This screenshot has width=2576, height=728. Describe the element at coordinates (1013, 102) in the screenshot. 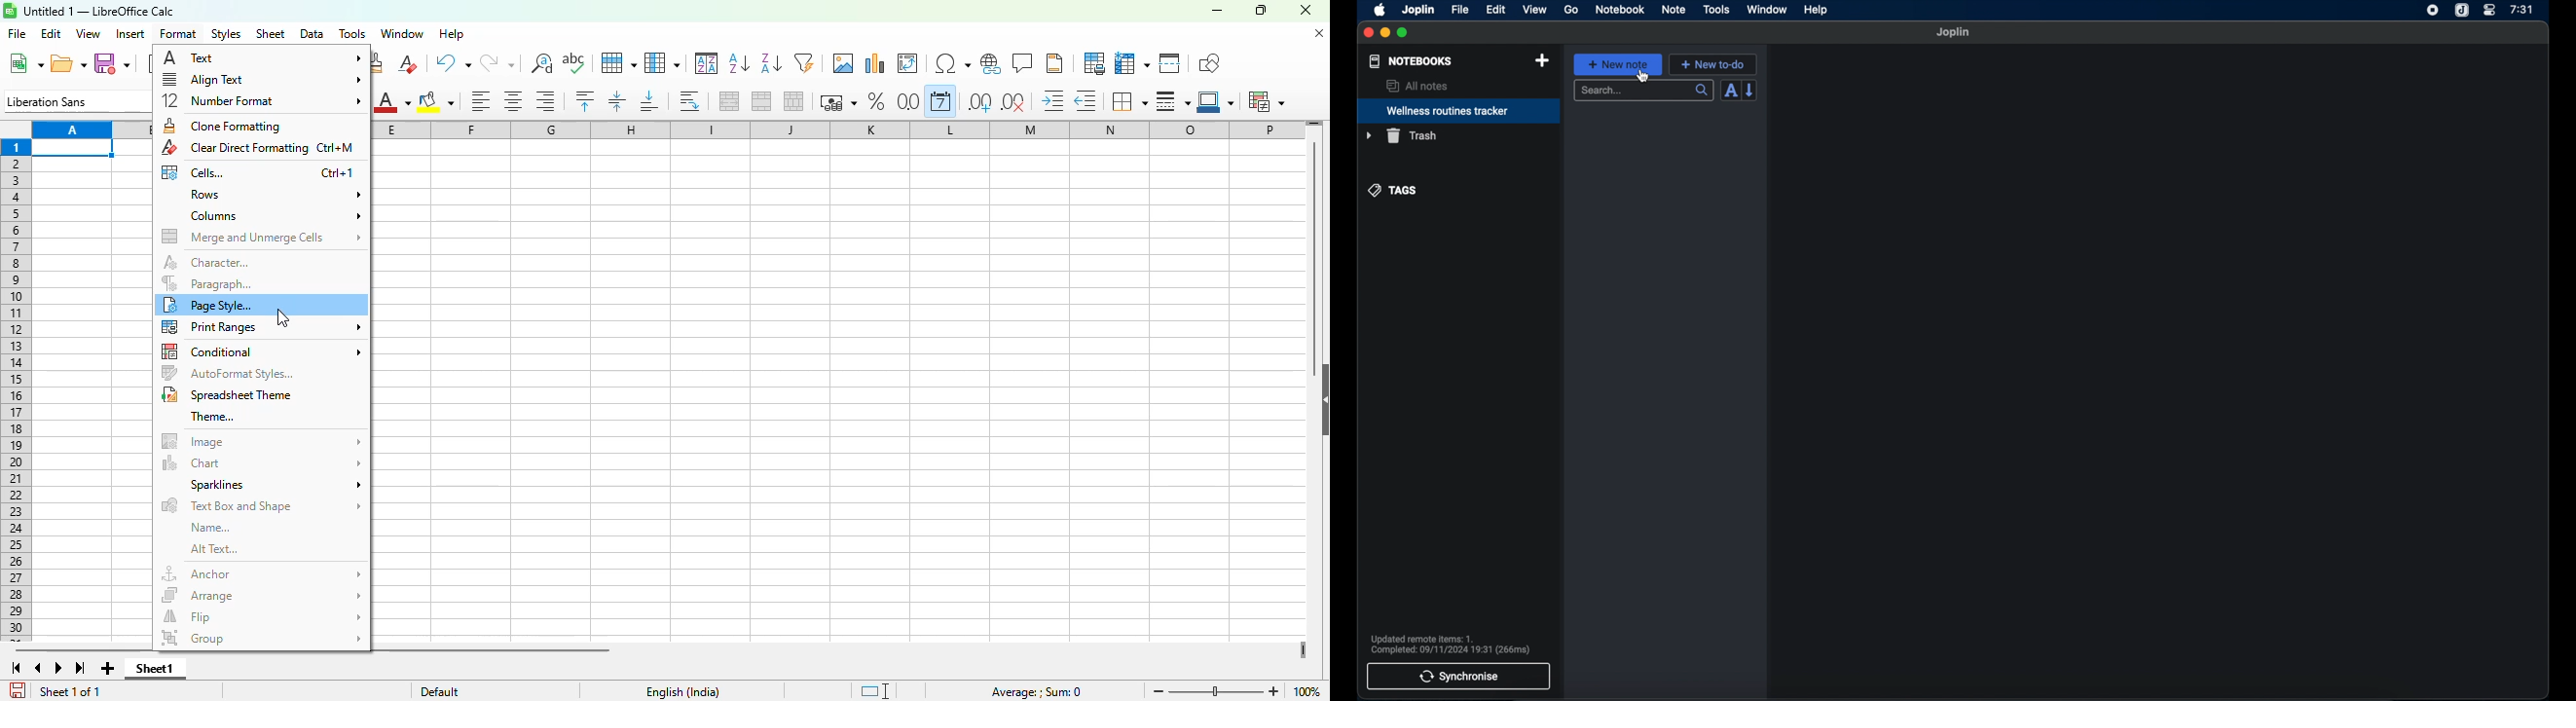

I see `delete decimal` at that location.